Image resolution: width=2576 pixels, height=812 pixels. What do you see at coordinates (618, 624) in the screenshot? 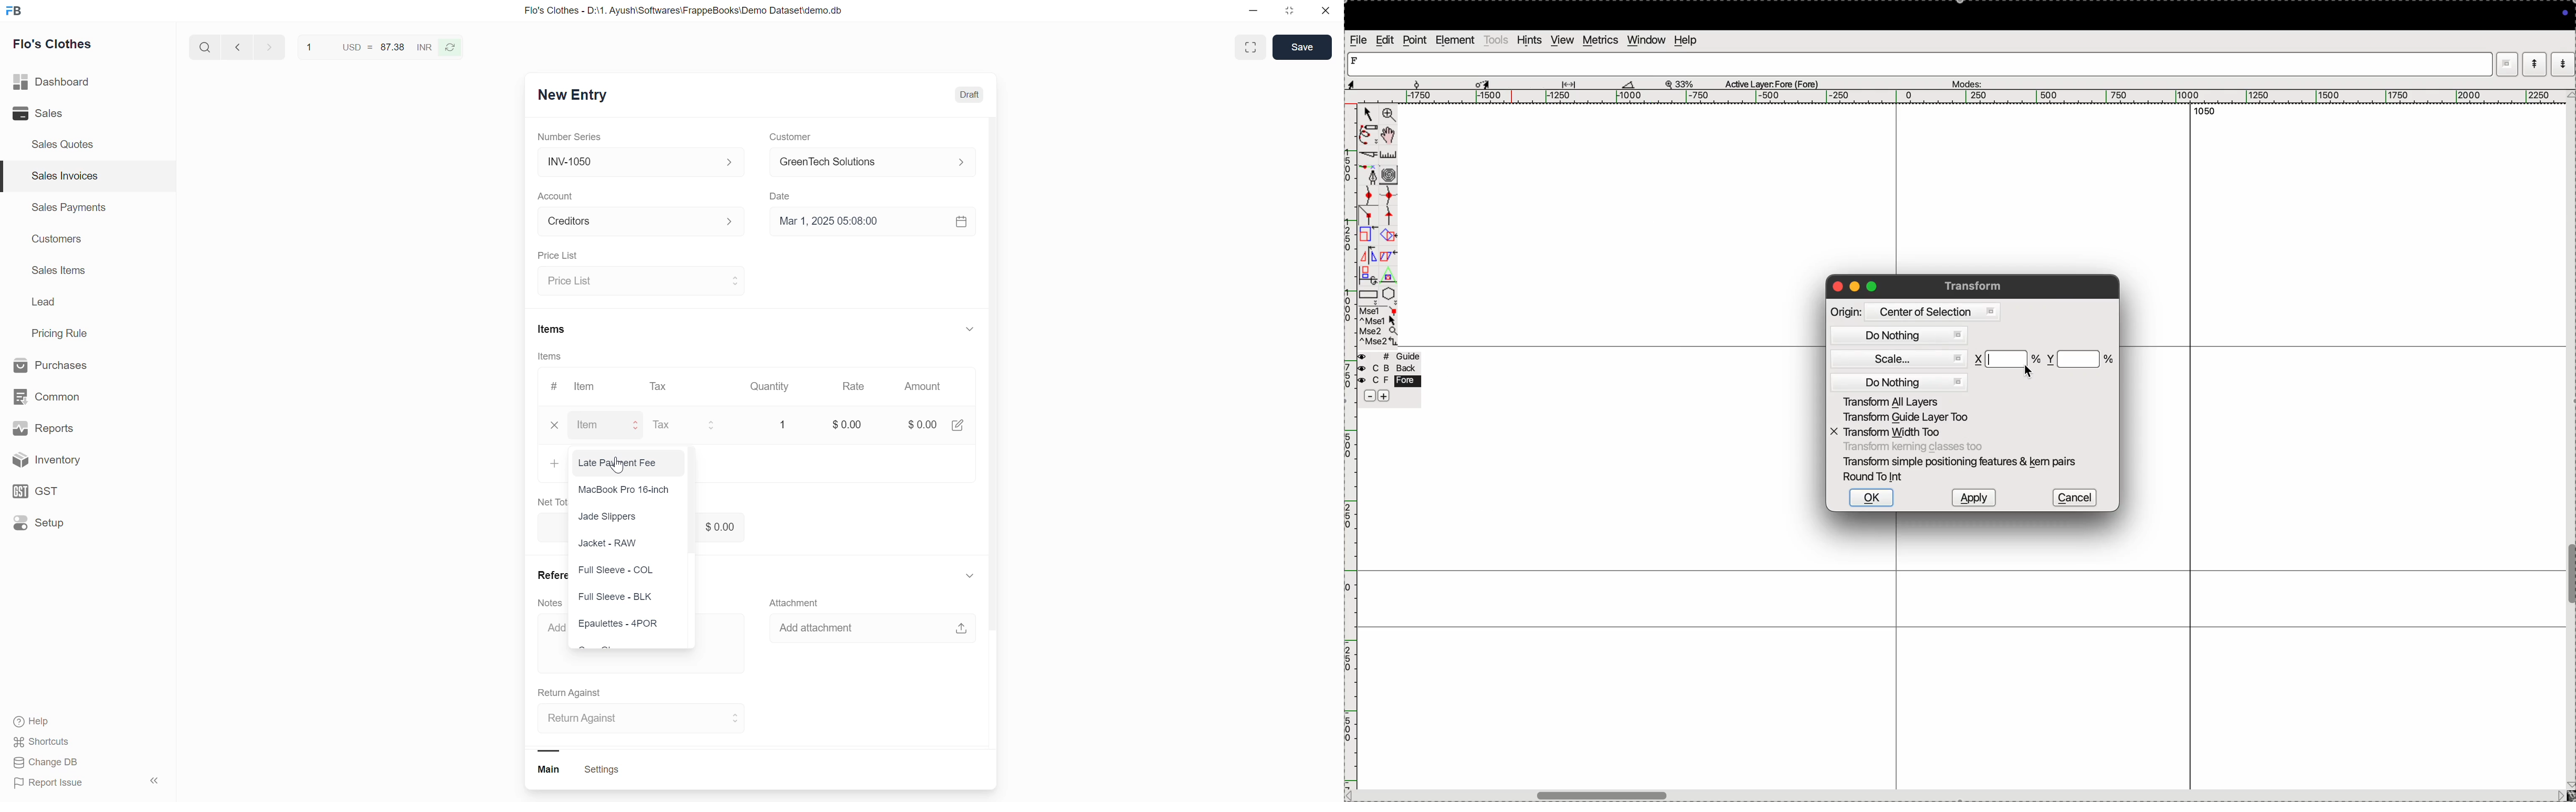
I see `Epaulettes - 4POR` at bounding box center [618, 624].